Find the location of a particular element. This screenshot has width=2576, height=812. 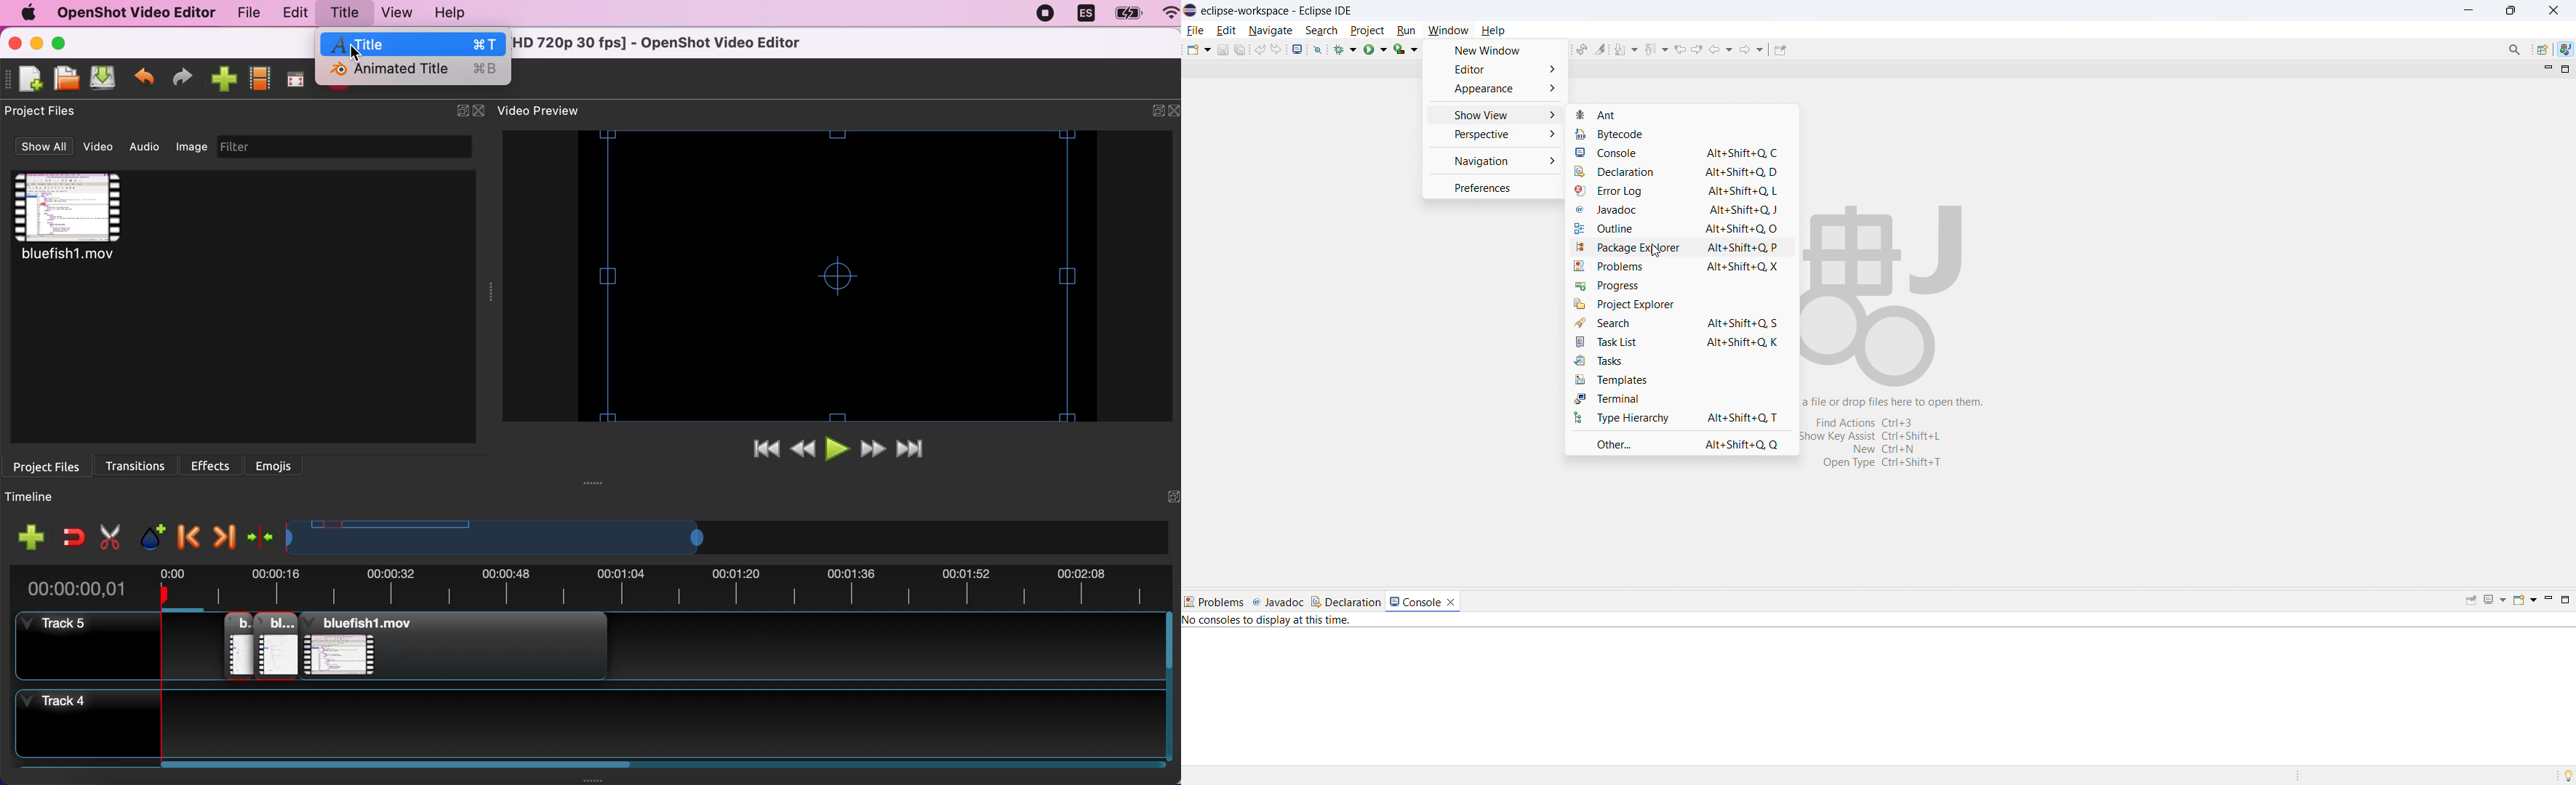

open console is located at coordinates (1297, 49).